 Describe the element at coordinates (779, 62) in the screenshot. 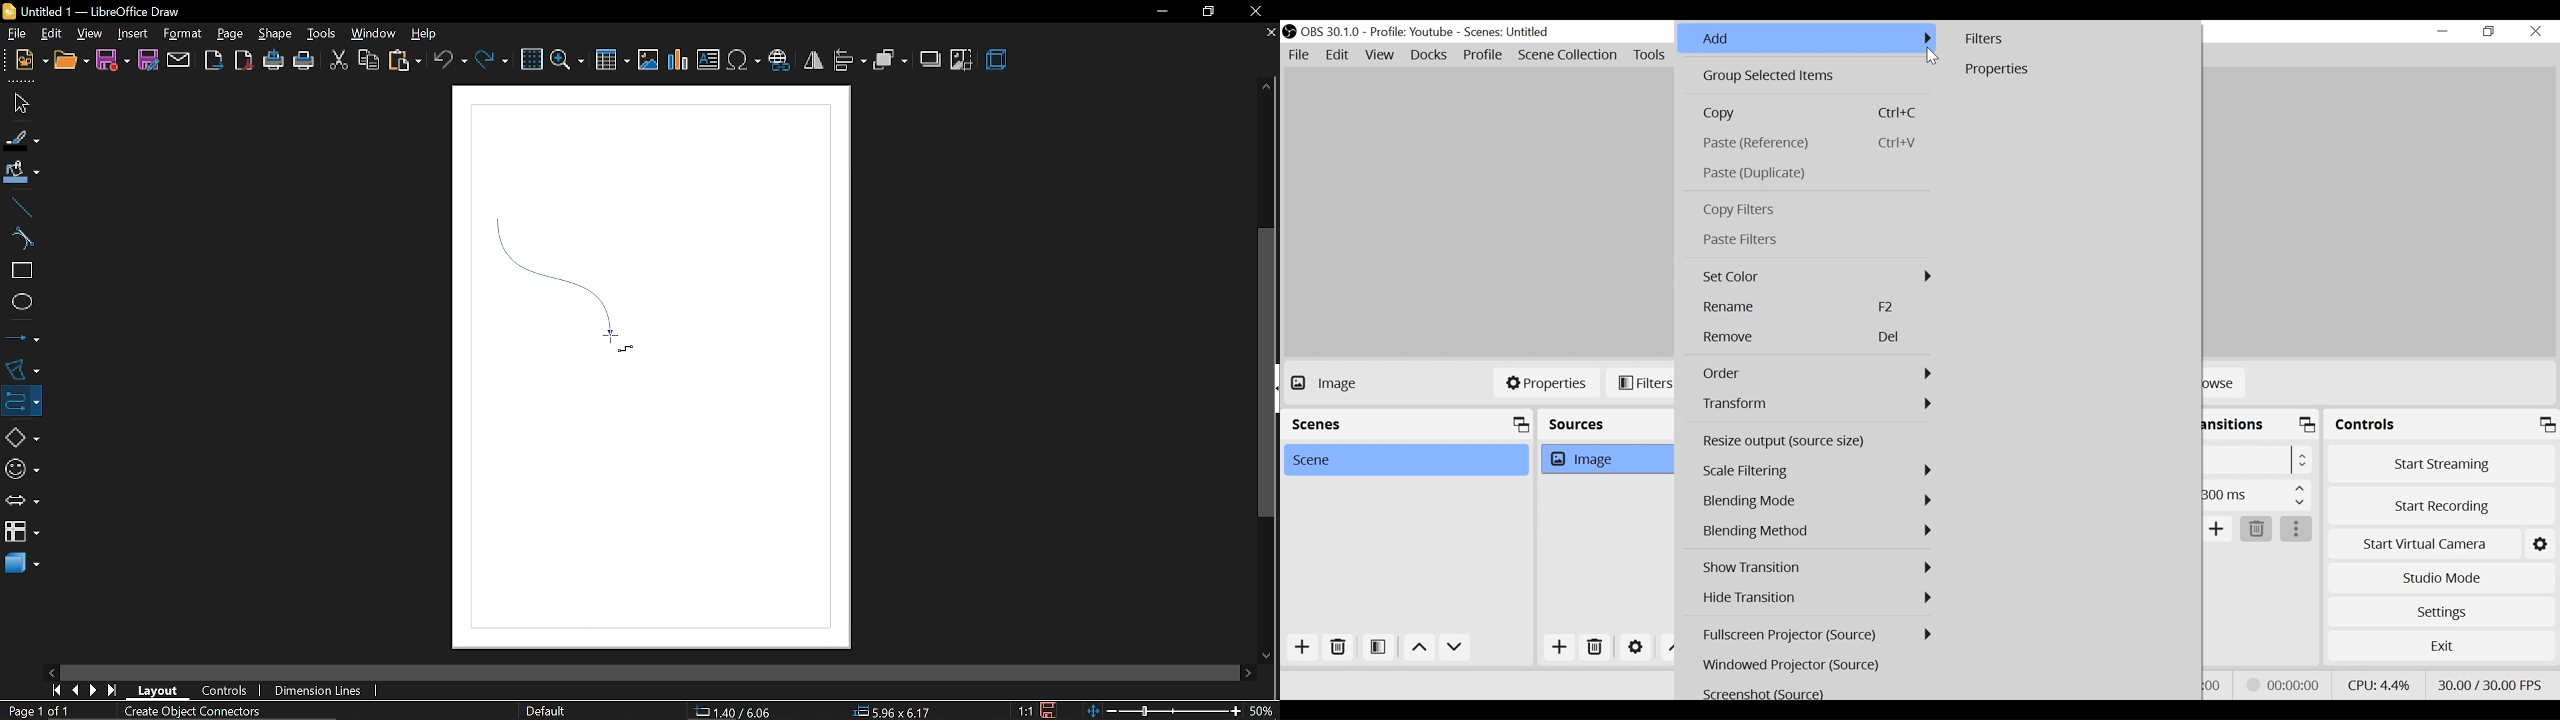

I see `Insert hyperlink` at that location.